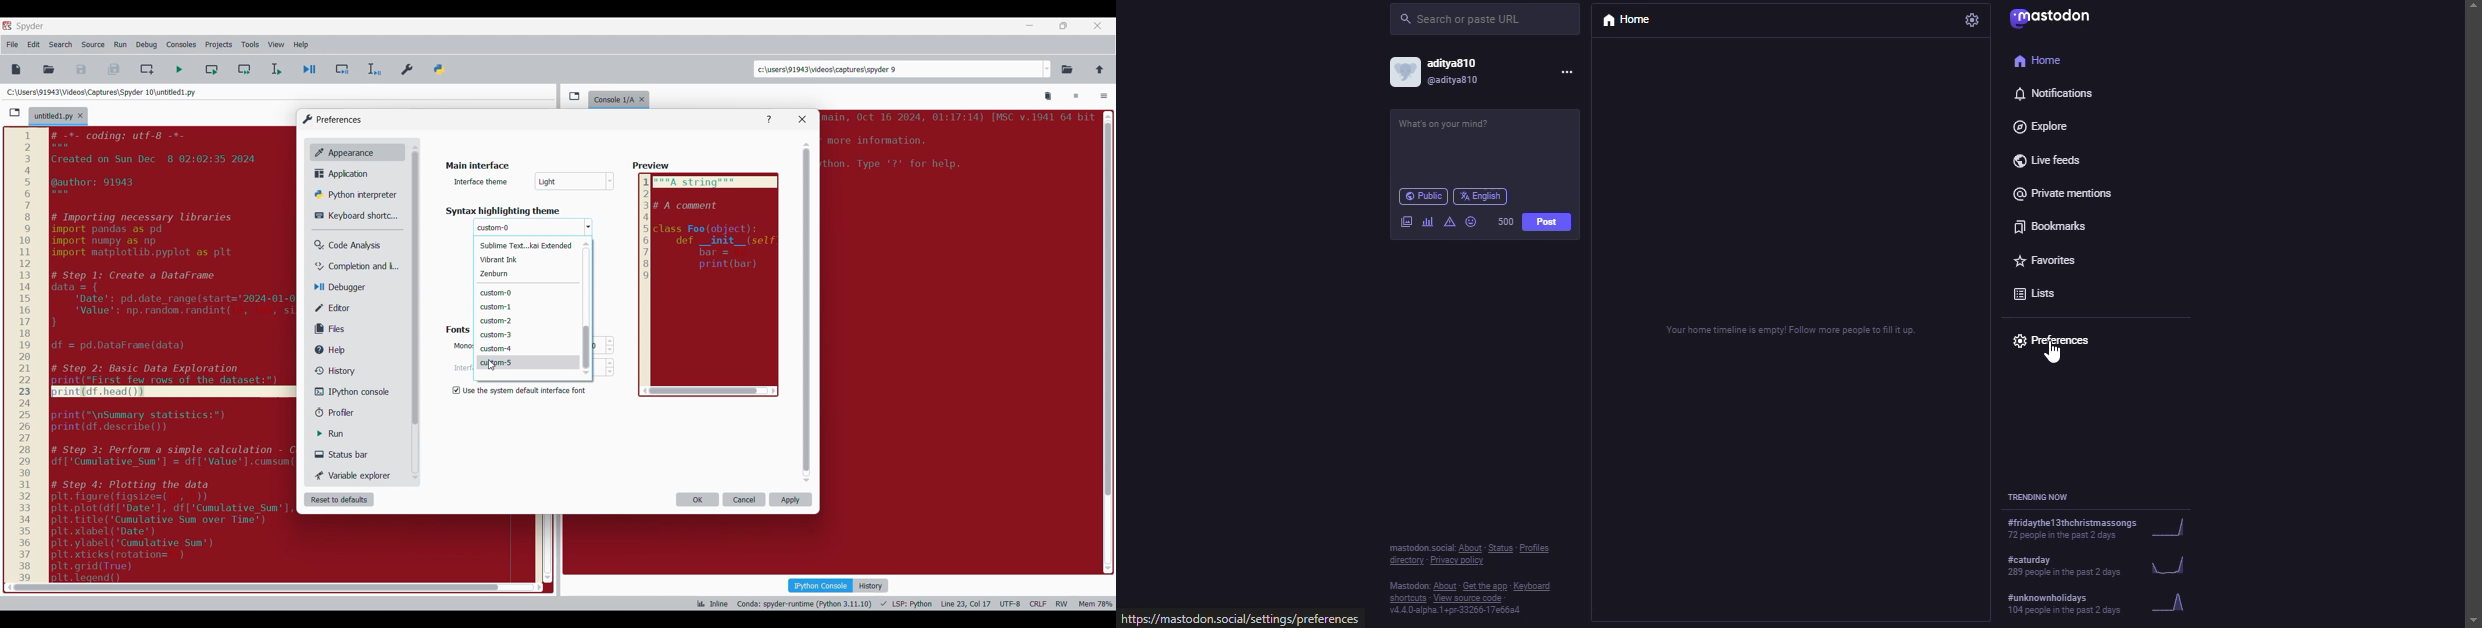 Image resolution: width=2492 pixels, height=644 pixels. I want to click on code, so click(174, 354).